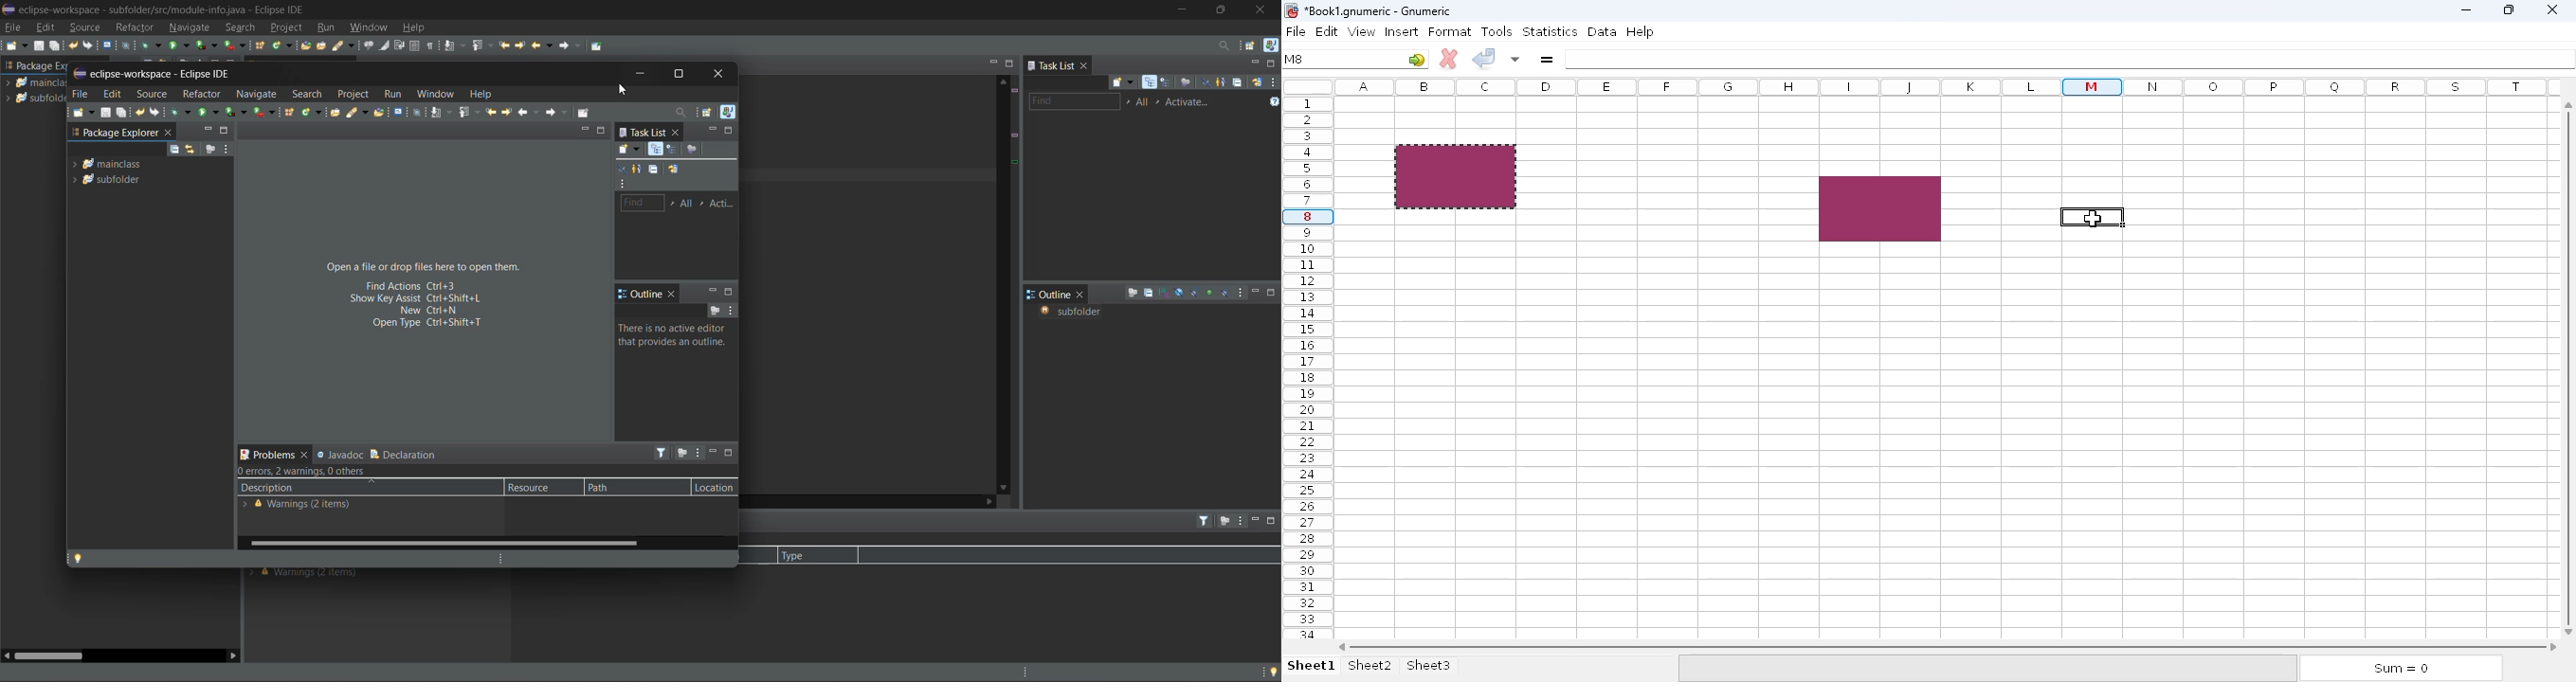 The width and height of the screenshot is (2576, 700). What do you see at coordinates (716, 487) in the screenshot?
I see `location` at bounding box center [716, 487].